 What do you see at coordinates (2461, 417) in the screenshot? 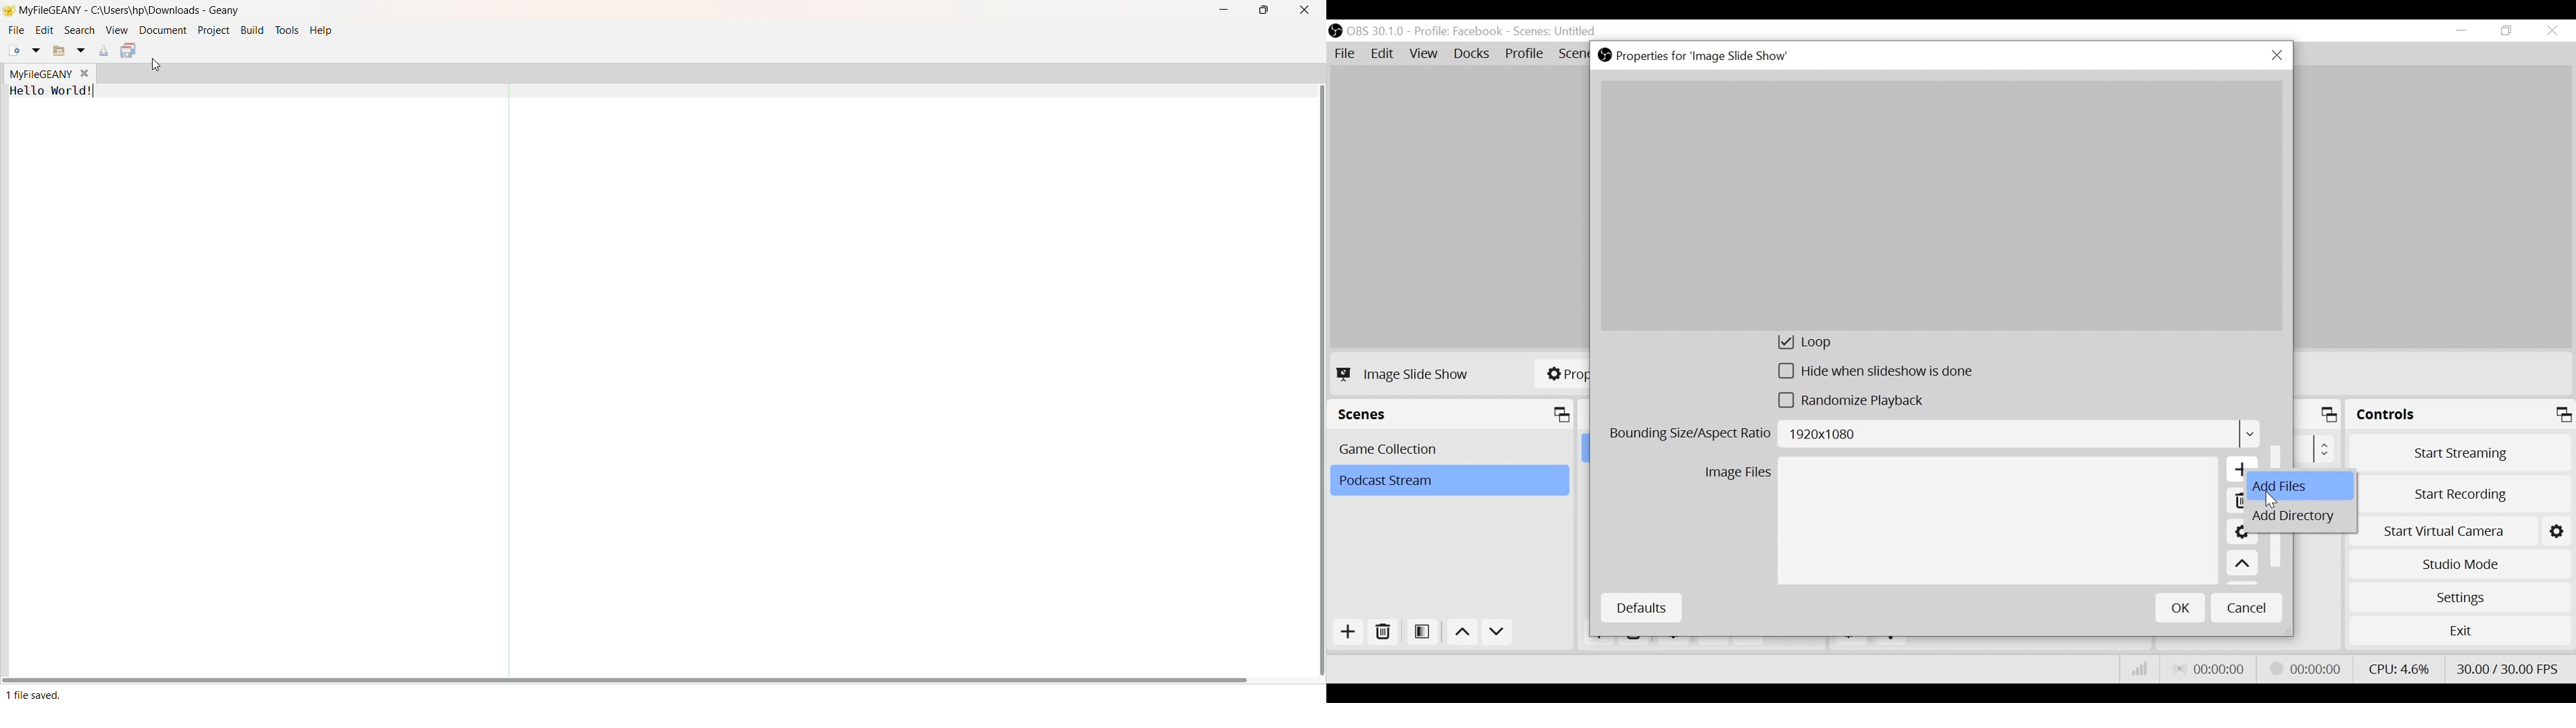
I see `Controls` at bounding box center [2461, 417].